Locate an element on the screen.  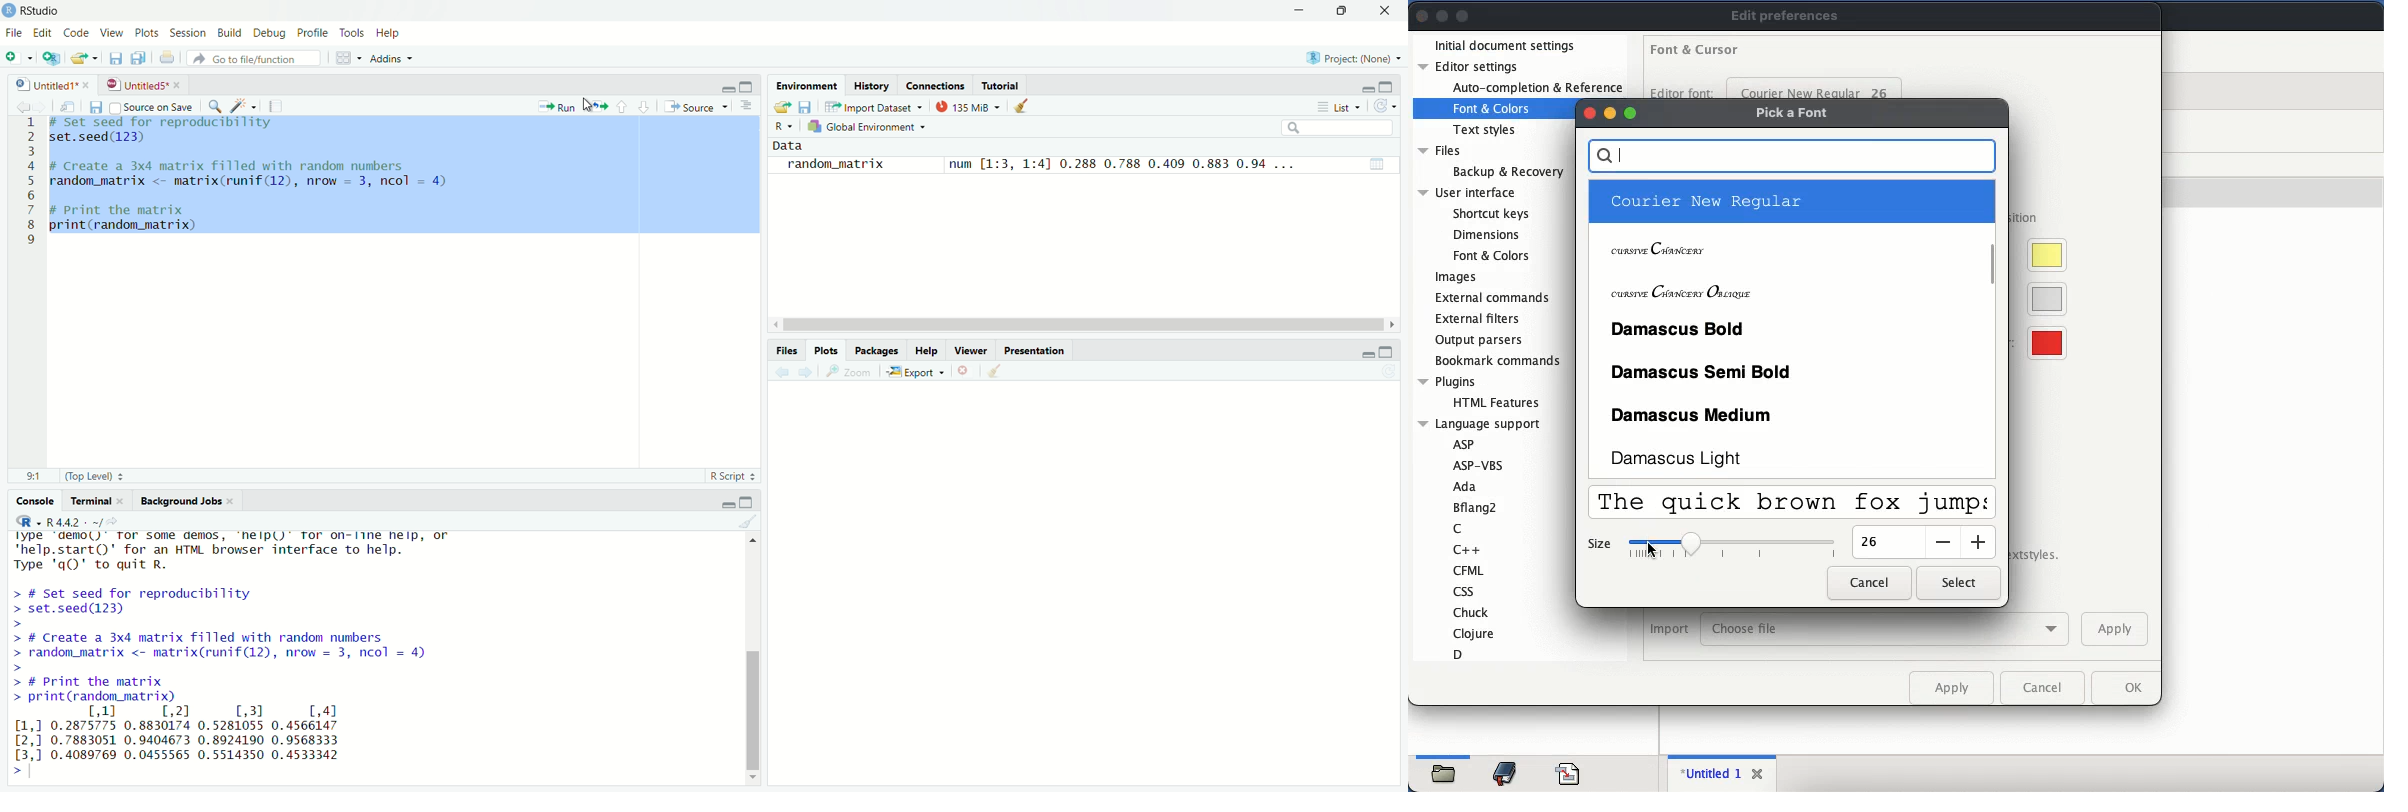
Shortcut keys is located at coordinates (1490, 212).